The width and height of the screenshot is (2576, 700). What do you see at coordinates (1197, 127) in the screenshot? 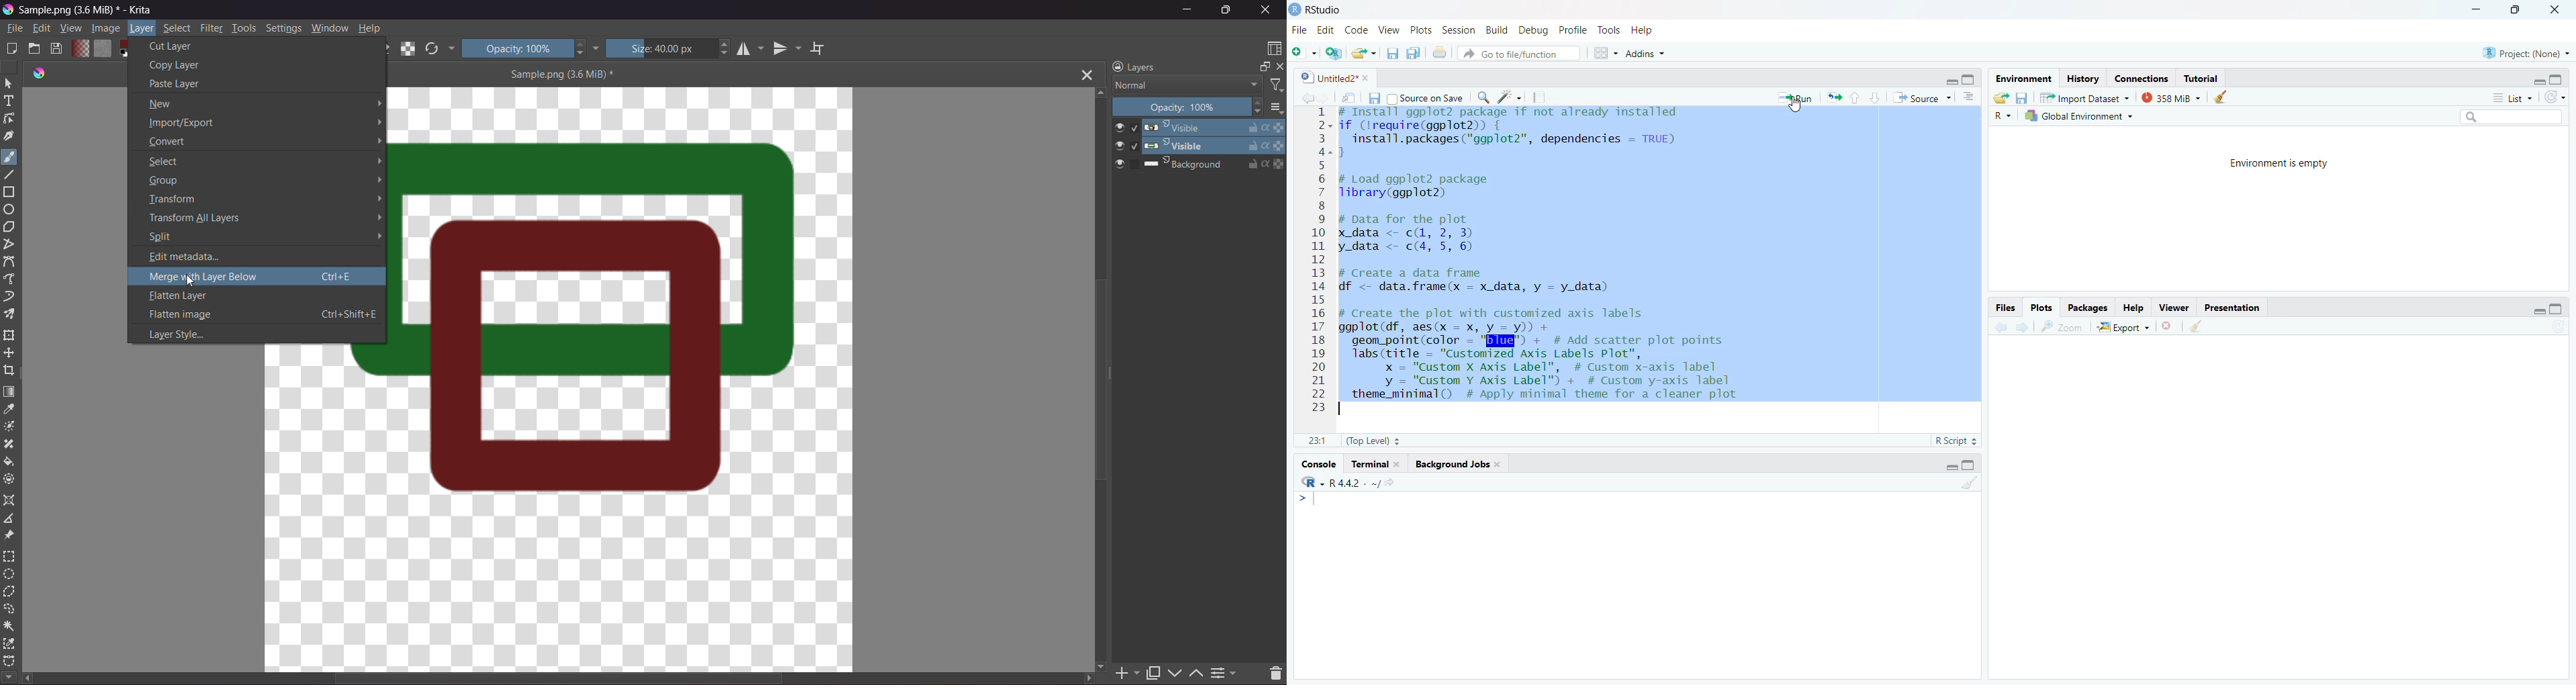
I see `Visible` at bounding box center [1197, 127].